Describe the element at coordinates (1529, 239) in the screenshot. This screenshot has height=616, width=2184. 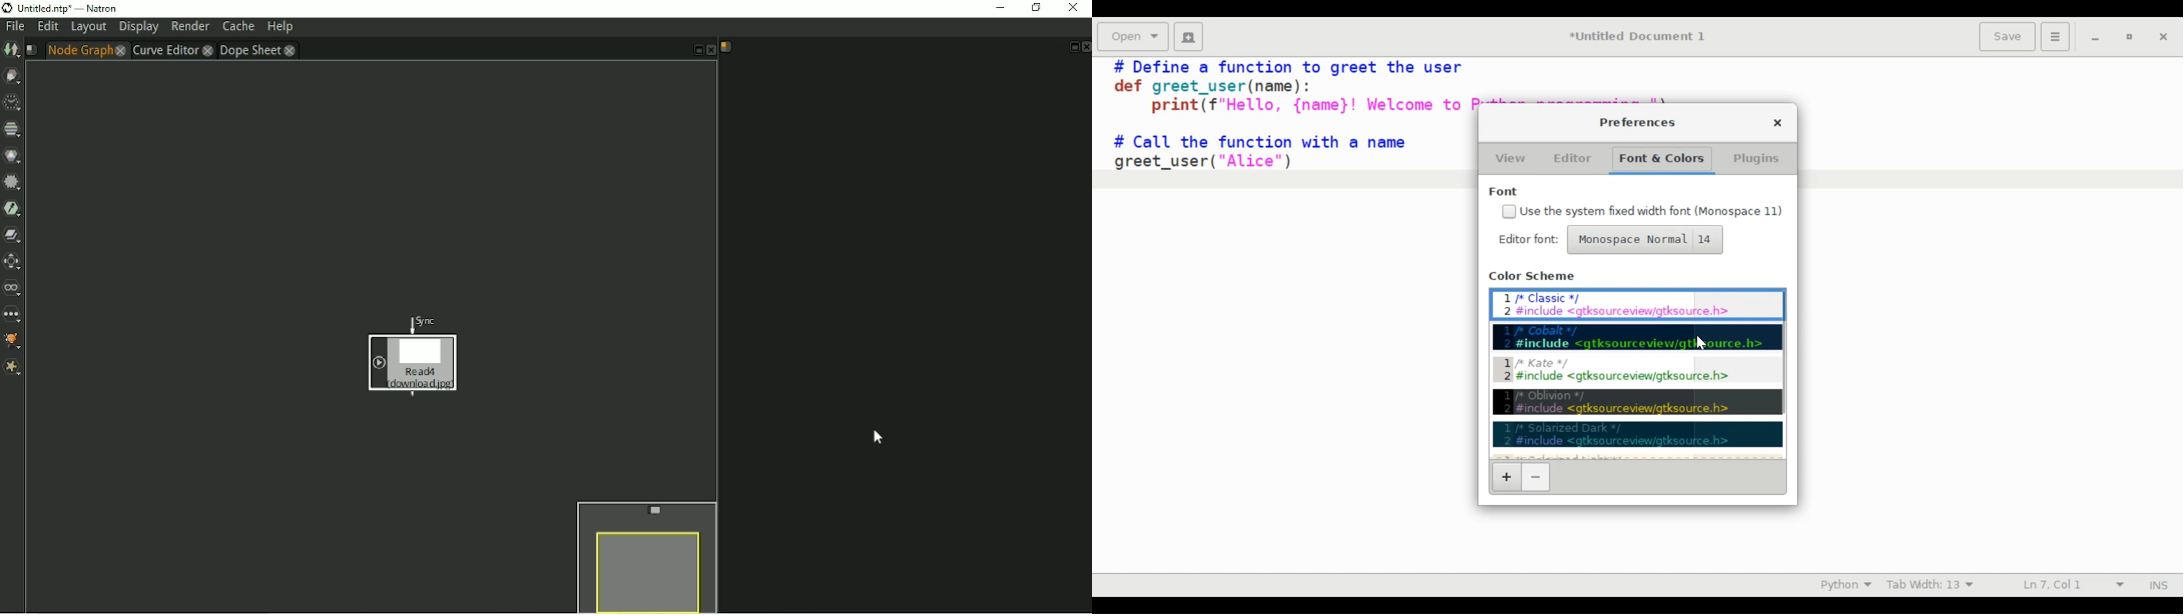
I see `Edit Editor Font` at that location.